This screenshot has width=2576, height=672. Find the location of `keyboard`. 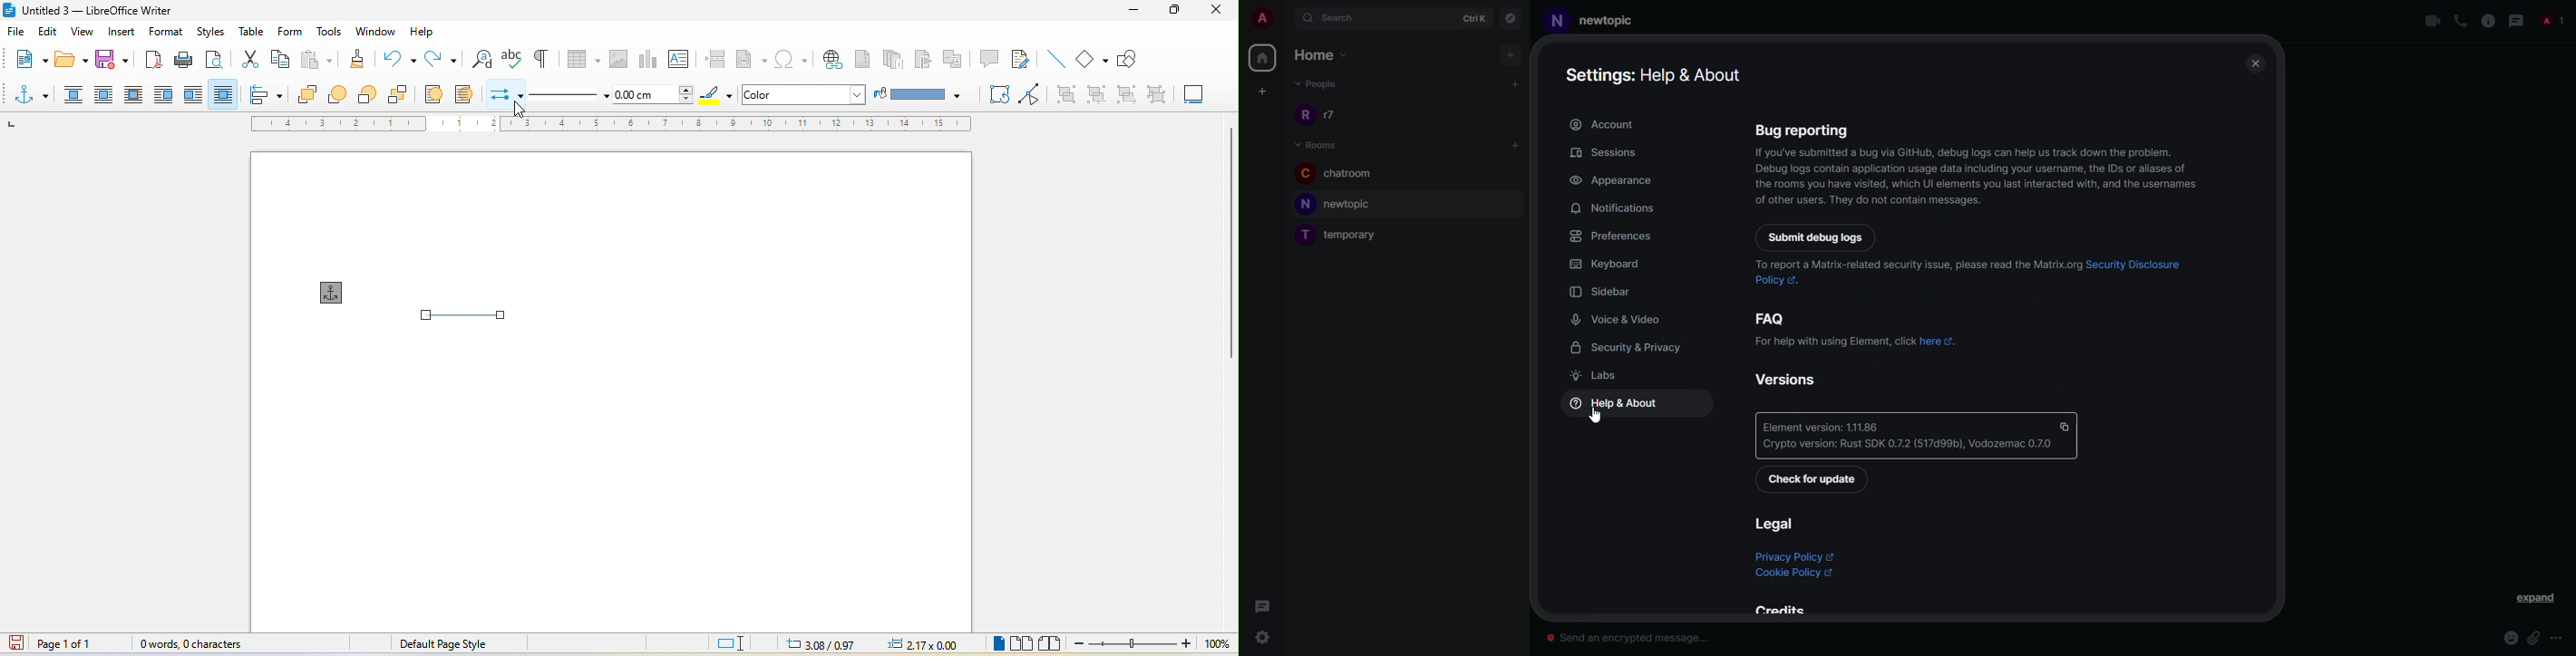

keyboard is located at coordinates (1609, 264).